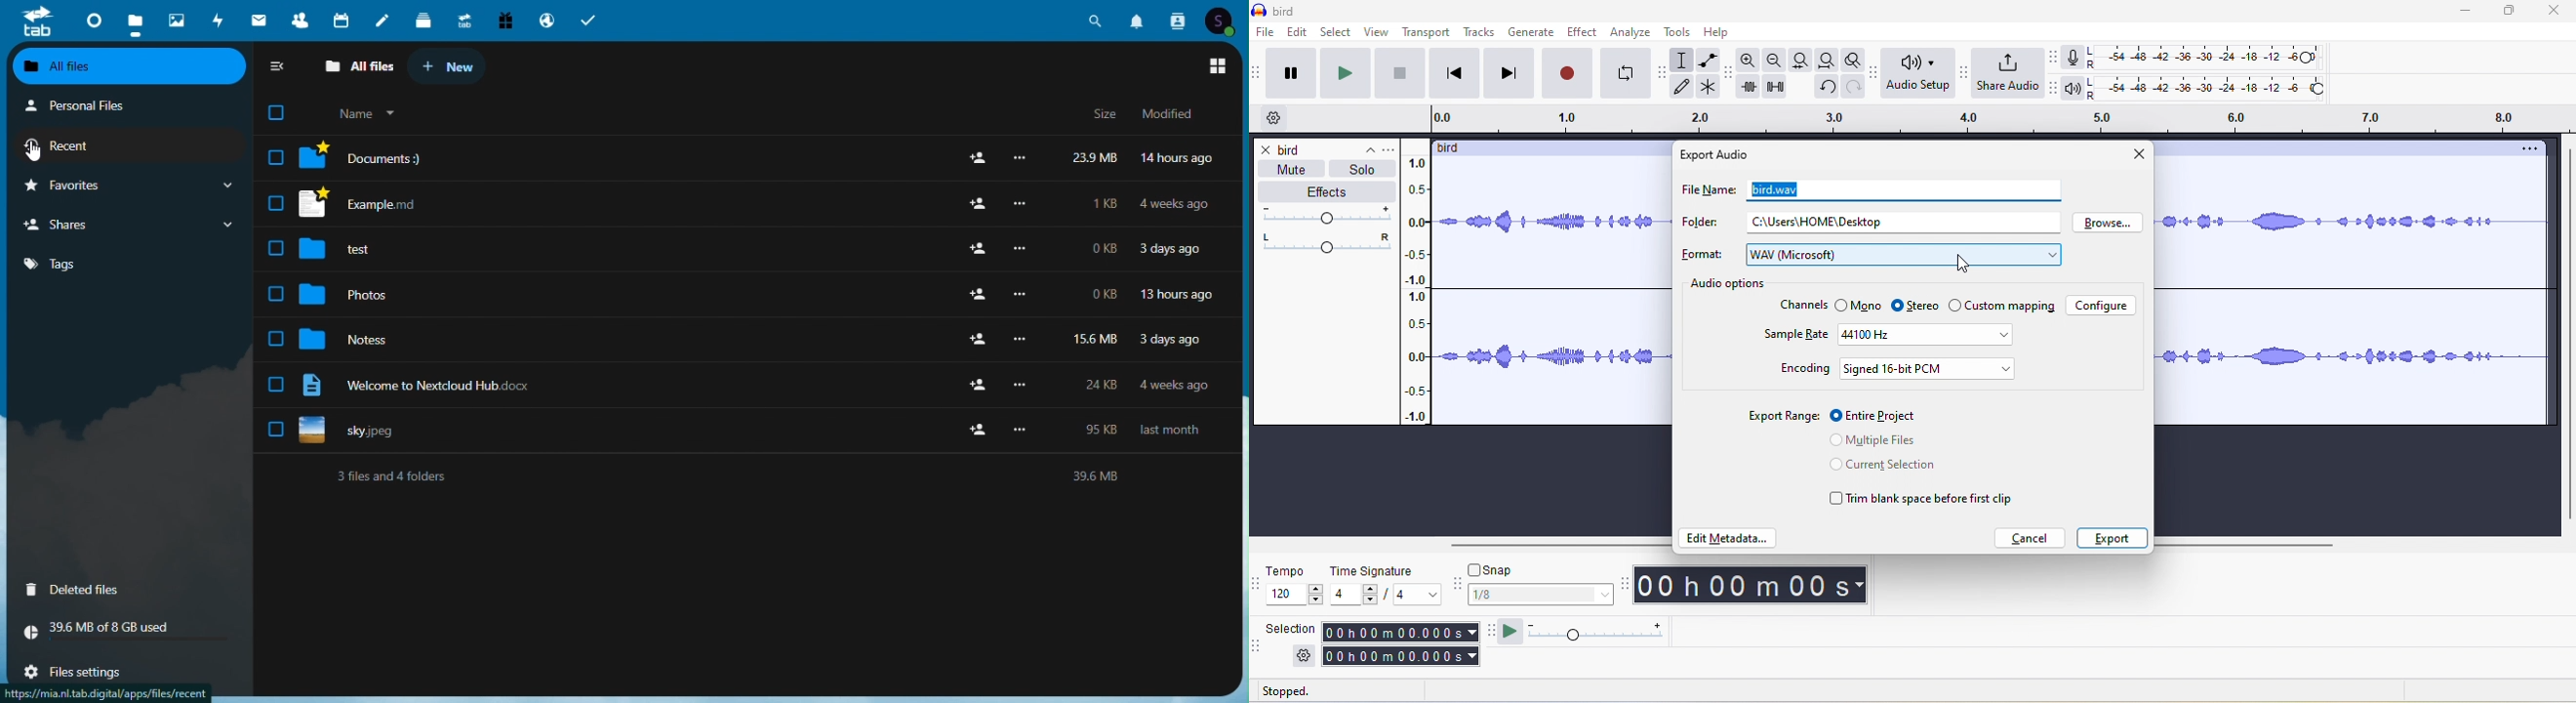 Image resolution: width=2576 pixels, height=728 pixels. I want to click on checkbox, so click(276, 339).